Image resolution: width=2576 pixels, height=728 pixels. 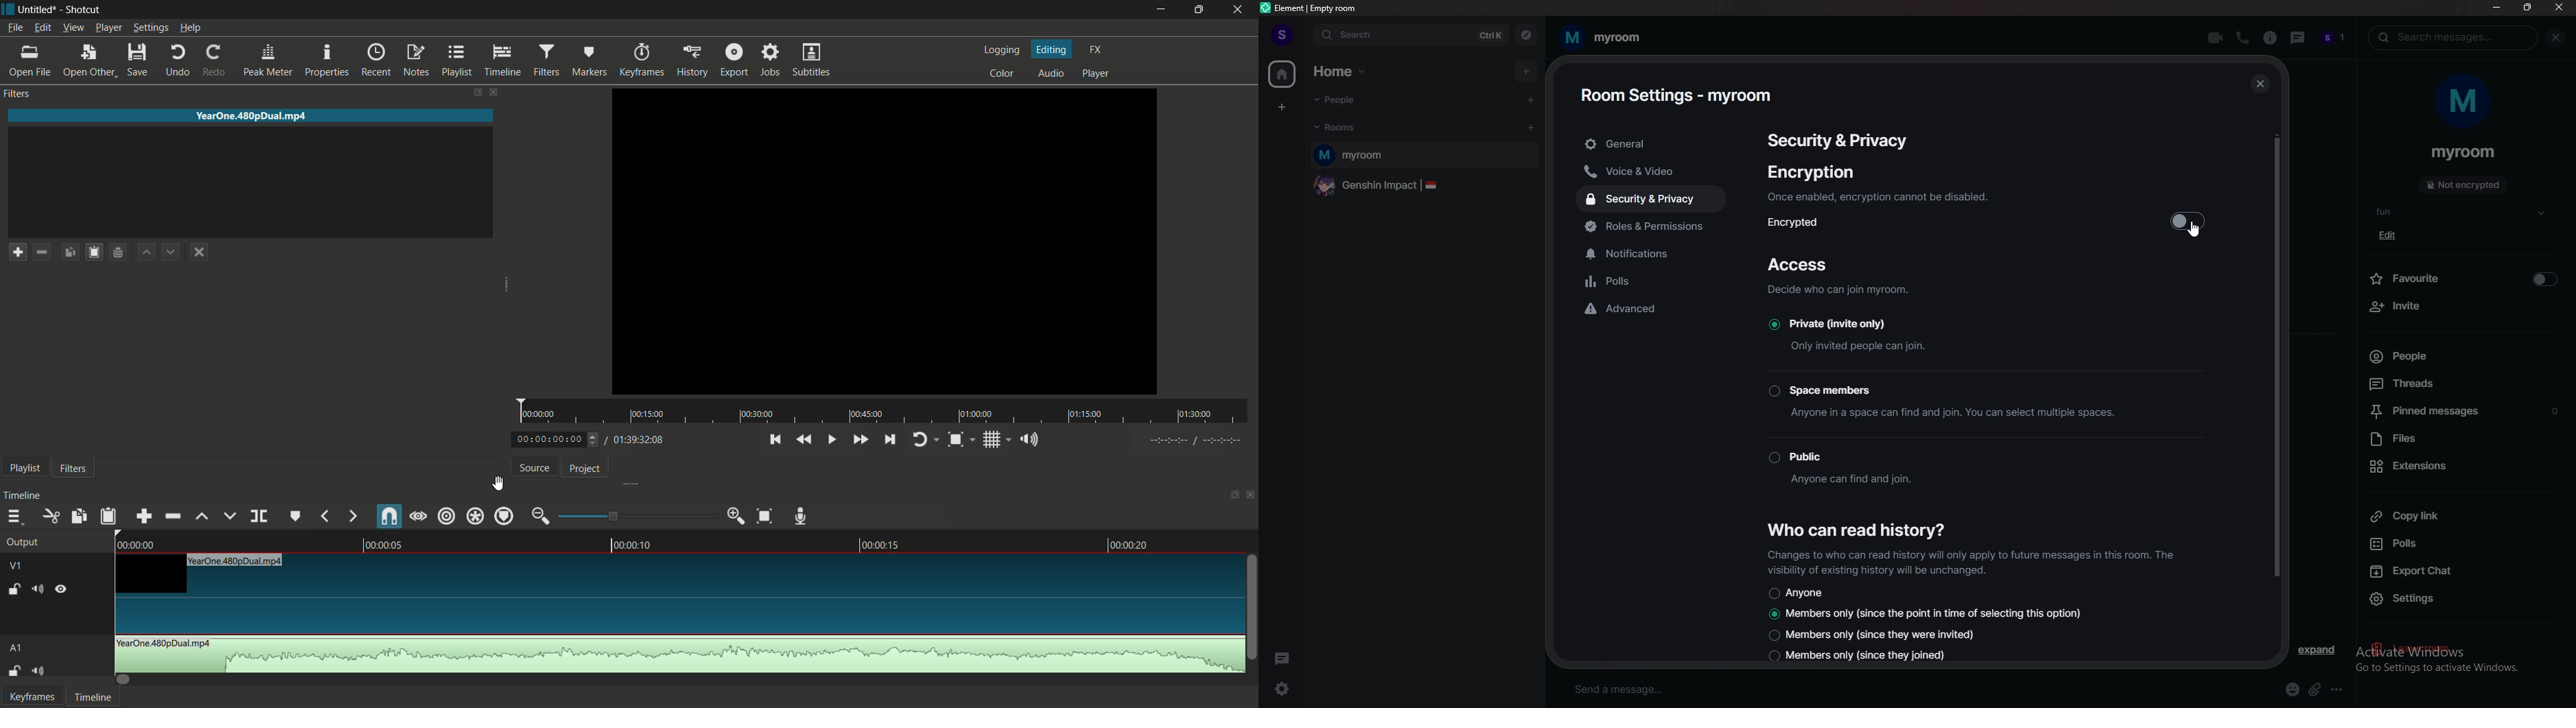 I want to click on close filters, so click(x=495, y=92).